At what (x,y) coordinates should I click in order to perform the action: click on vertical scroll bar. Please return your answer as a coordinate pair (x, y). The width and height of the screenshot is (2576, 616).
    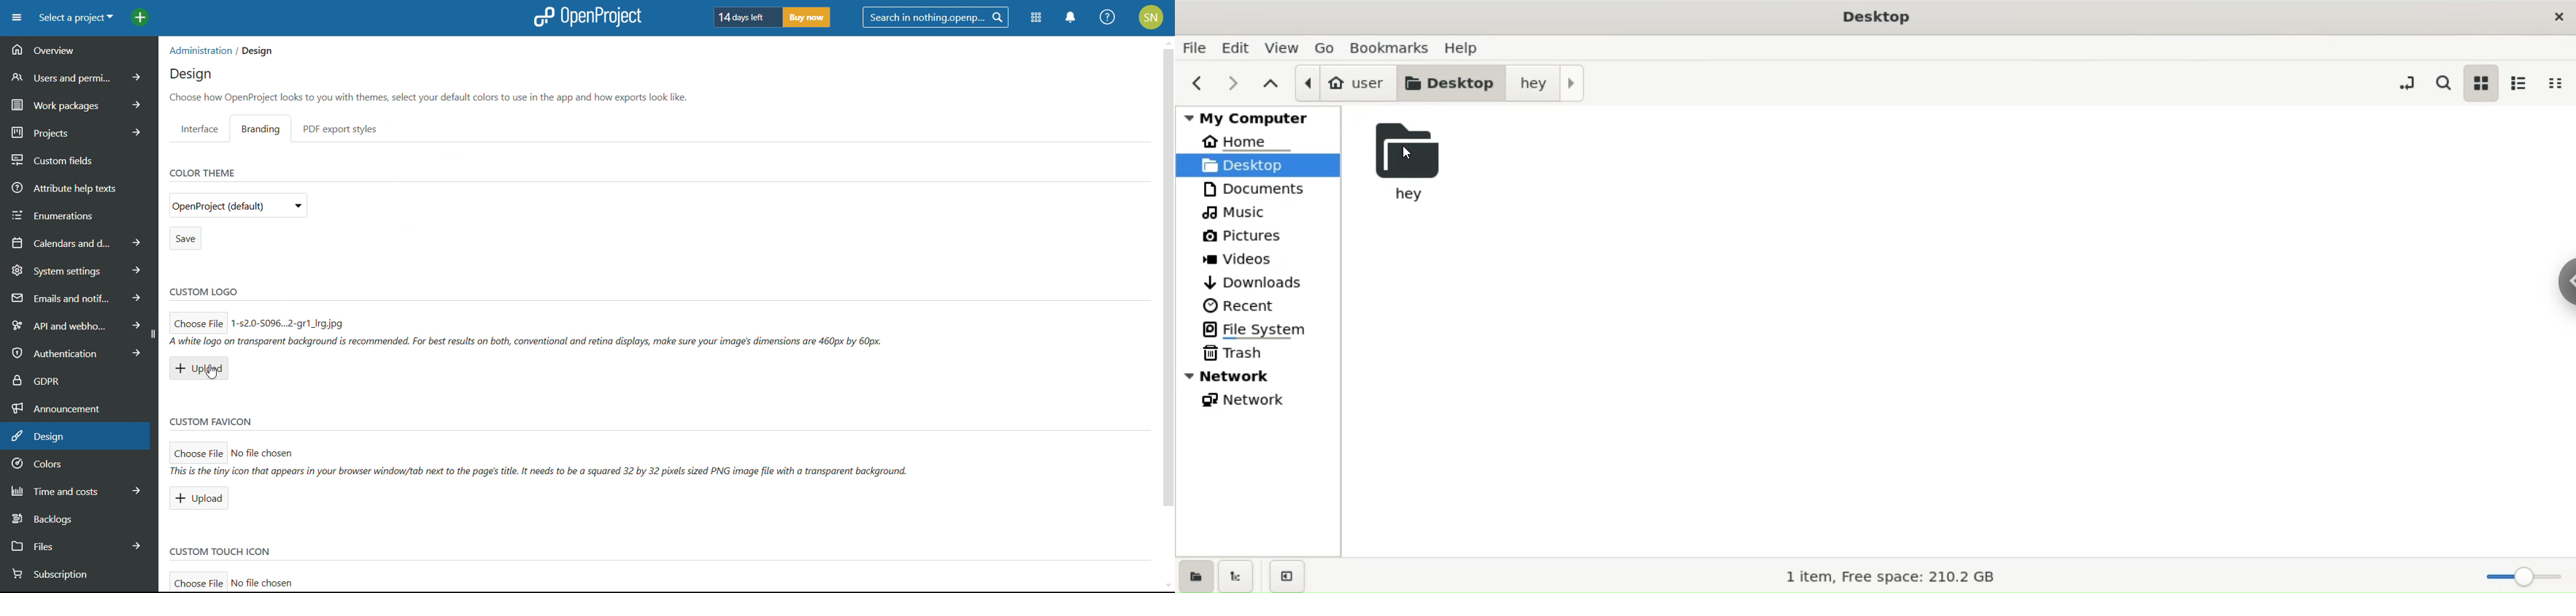
    Looking at the image, I should click on (1167, 289).